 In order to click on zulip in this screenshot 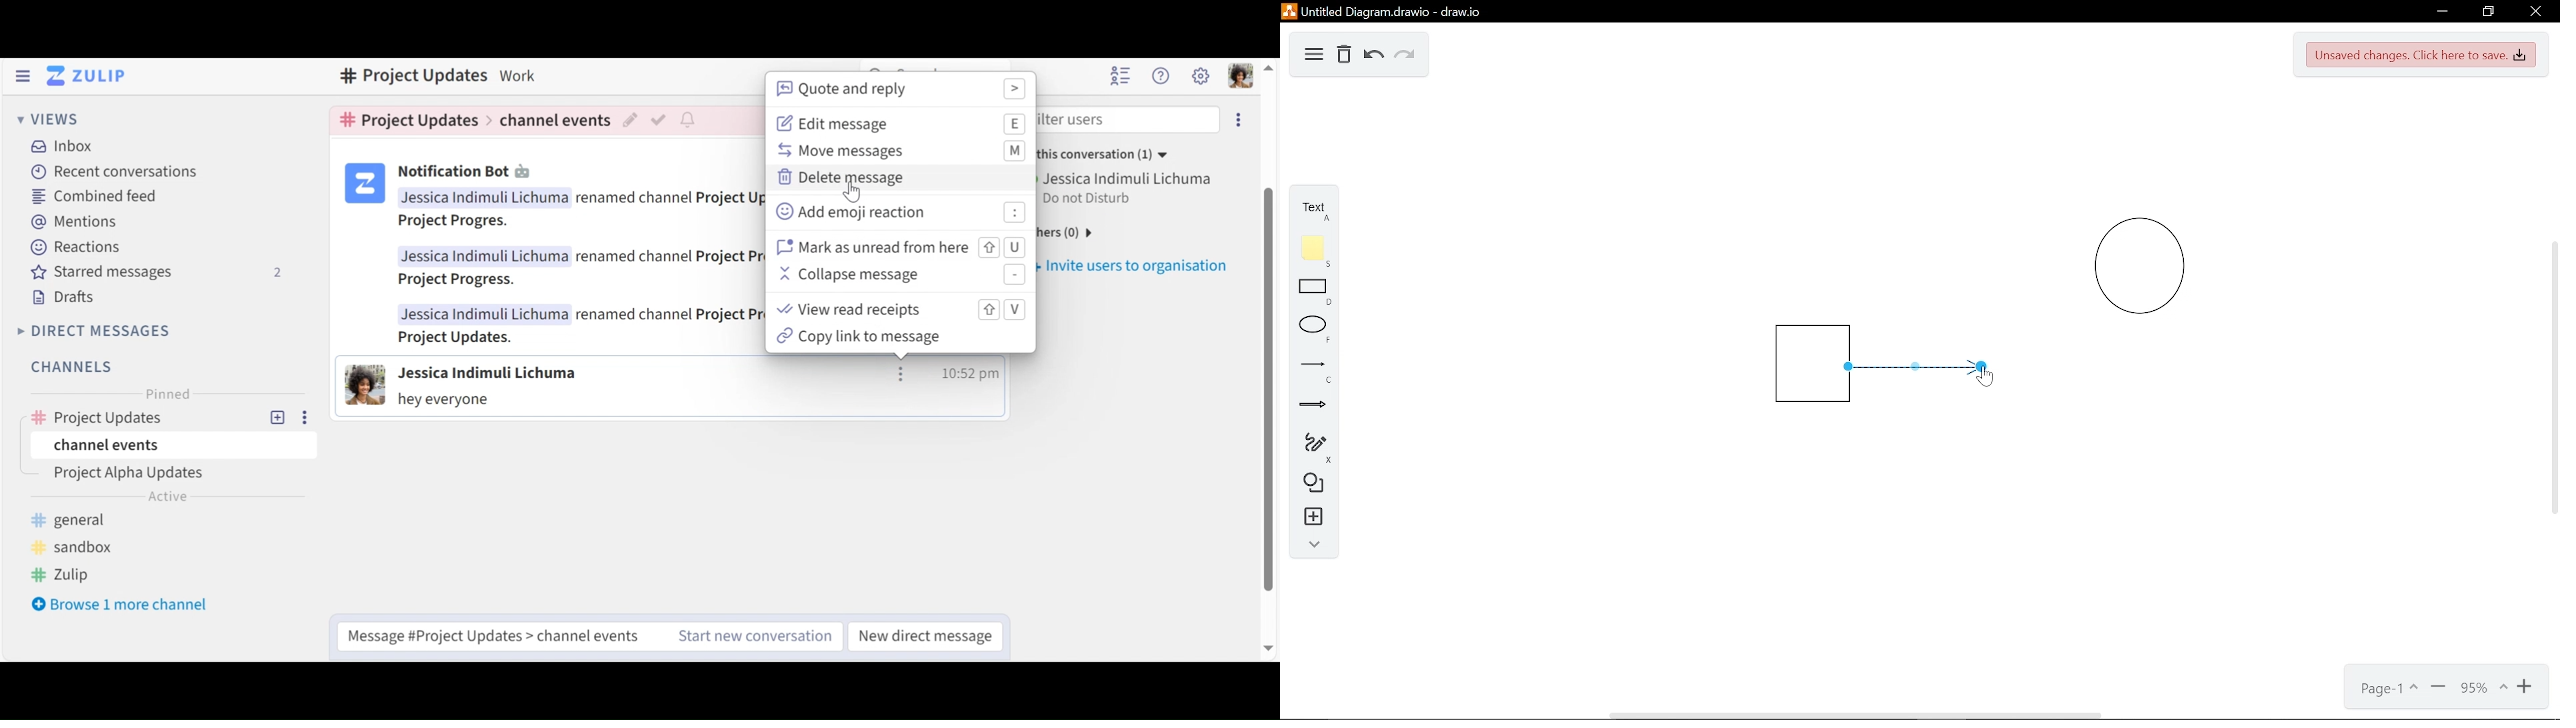, I will do `click(63, 573)`.